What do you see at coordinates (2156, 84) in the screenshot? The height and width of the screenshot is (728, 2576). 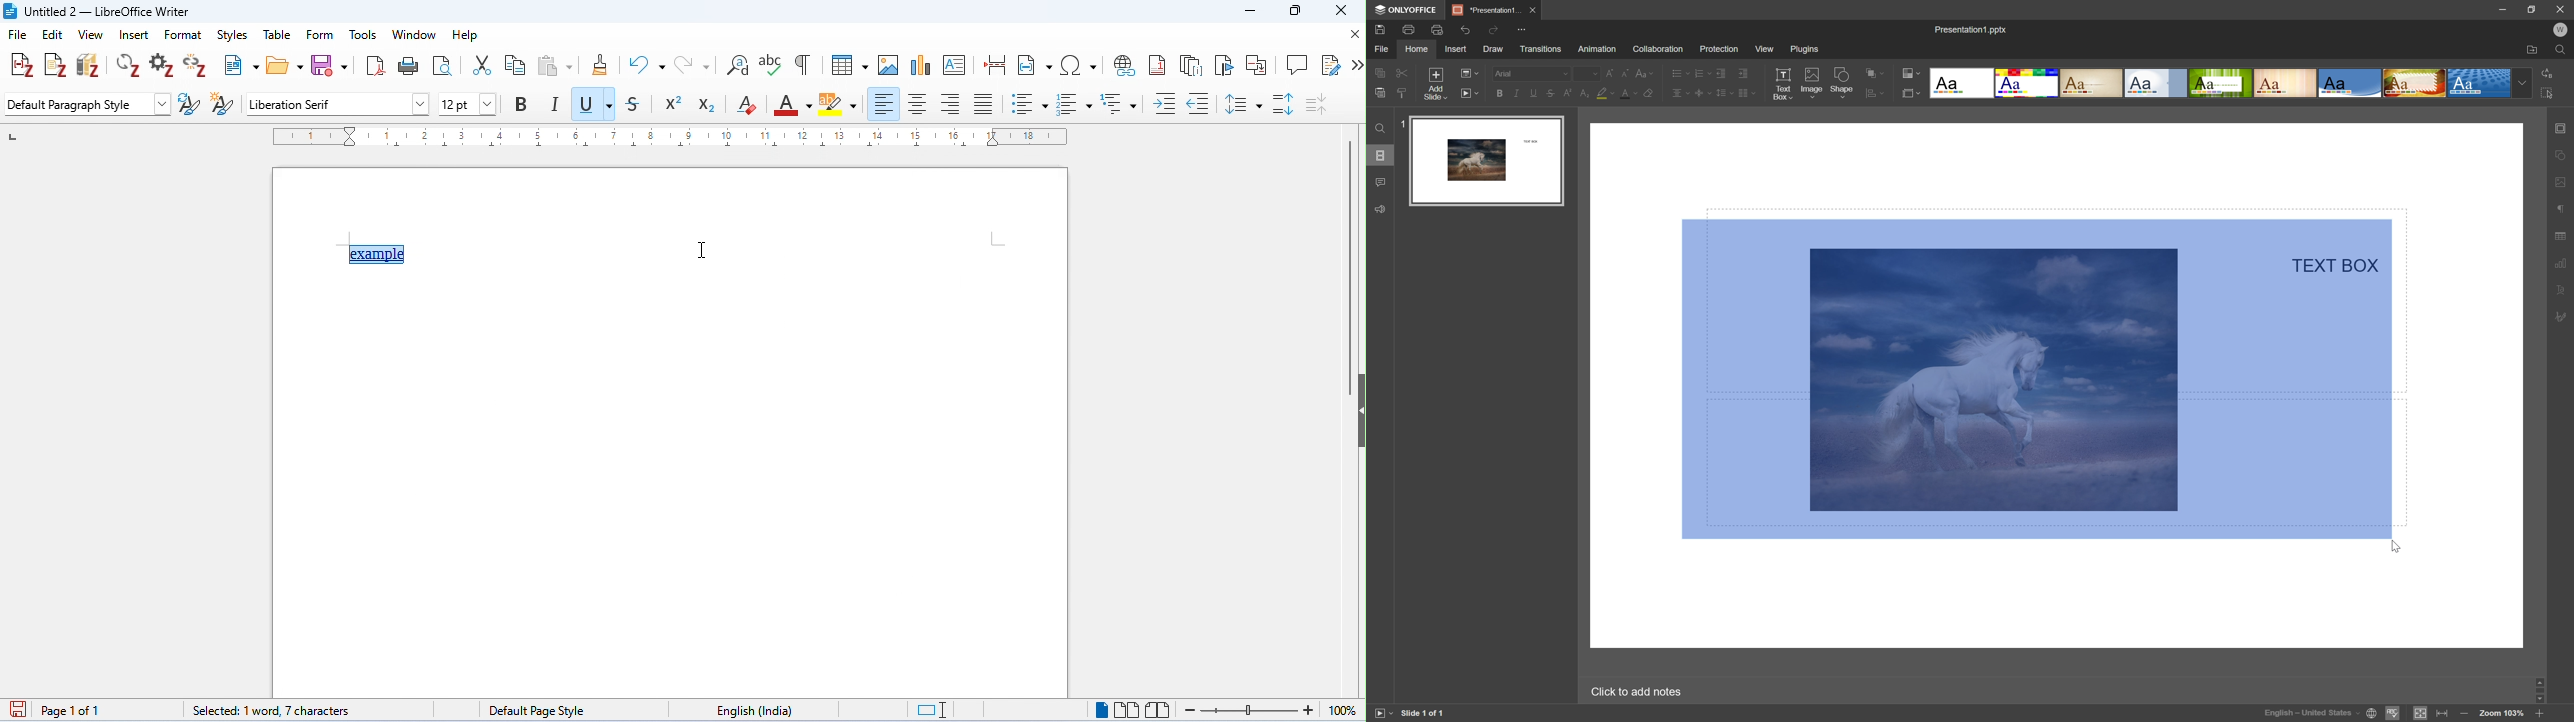 I see `Official` at bounding box center [2156, 84].